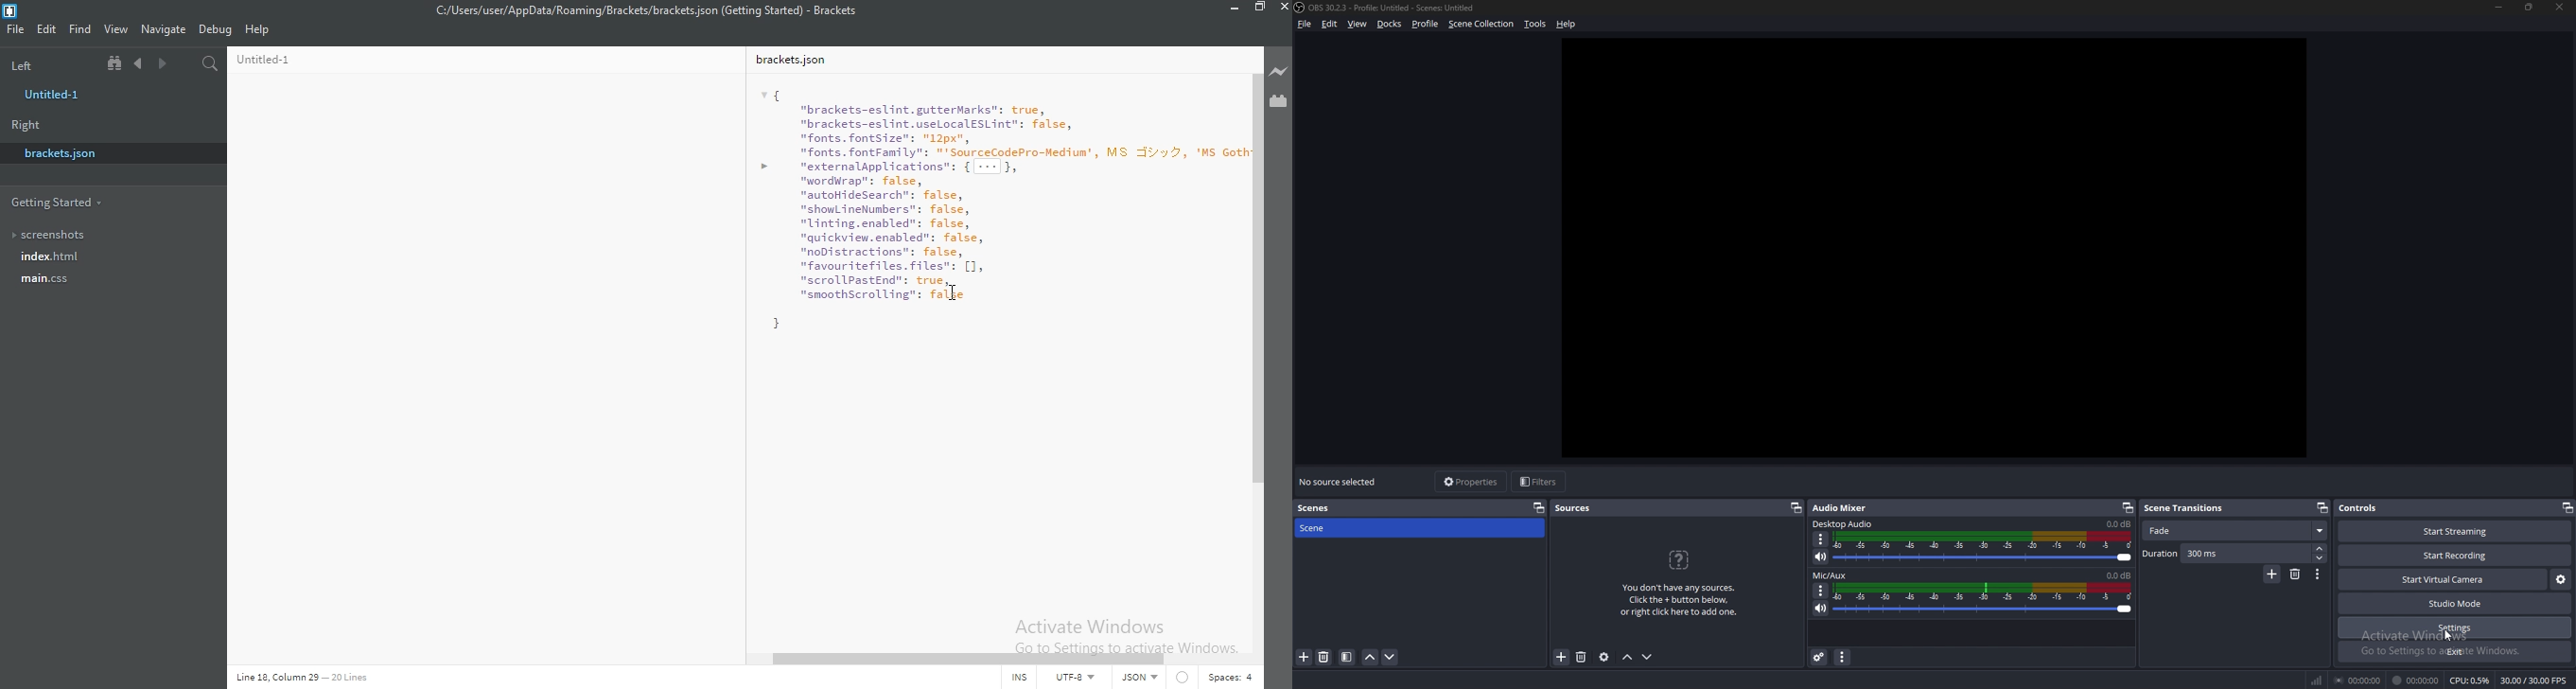  Describe the element at coordinates (2456, 555) in the screenshot. I see `start recording` at that location.